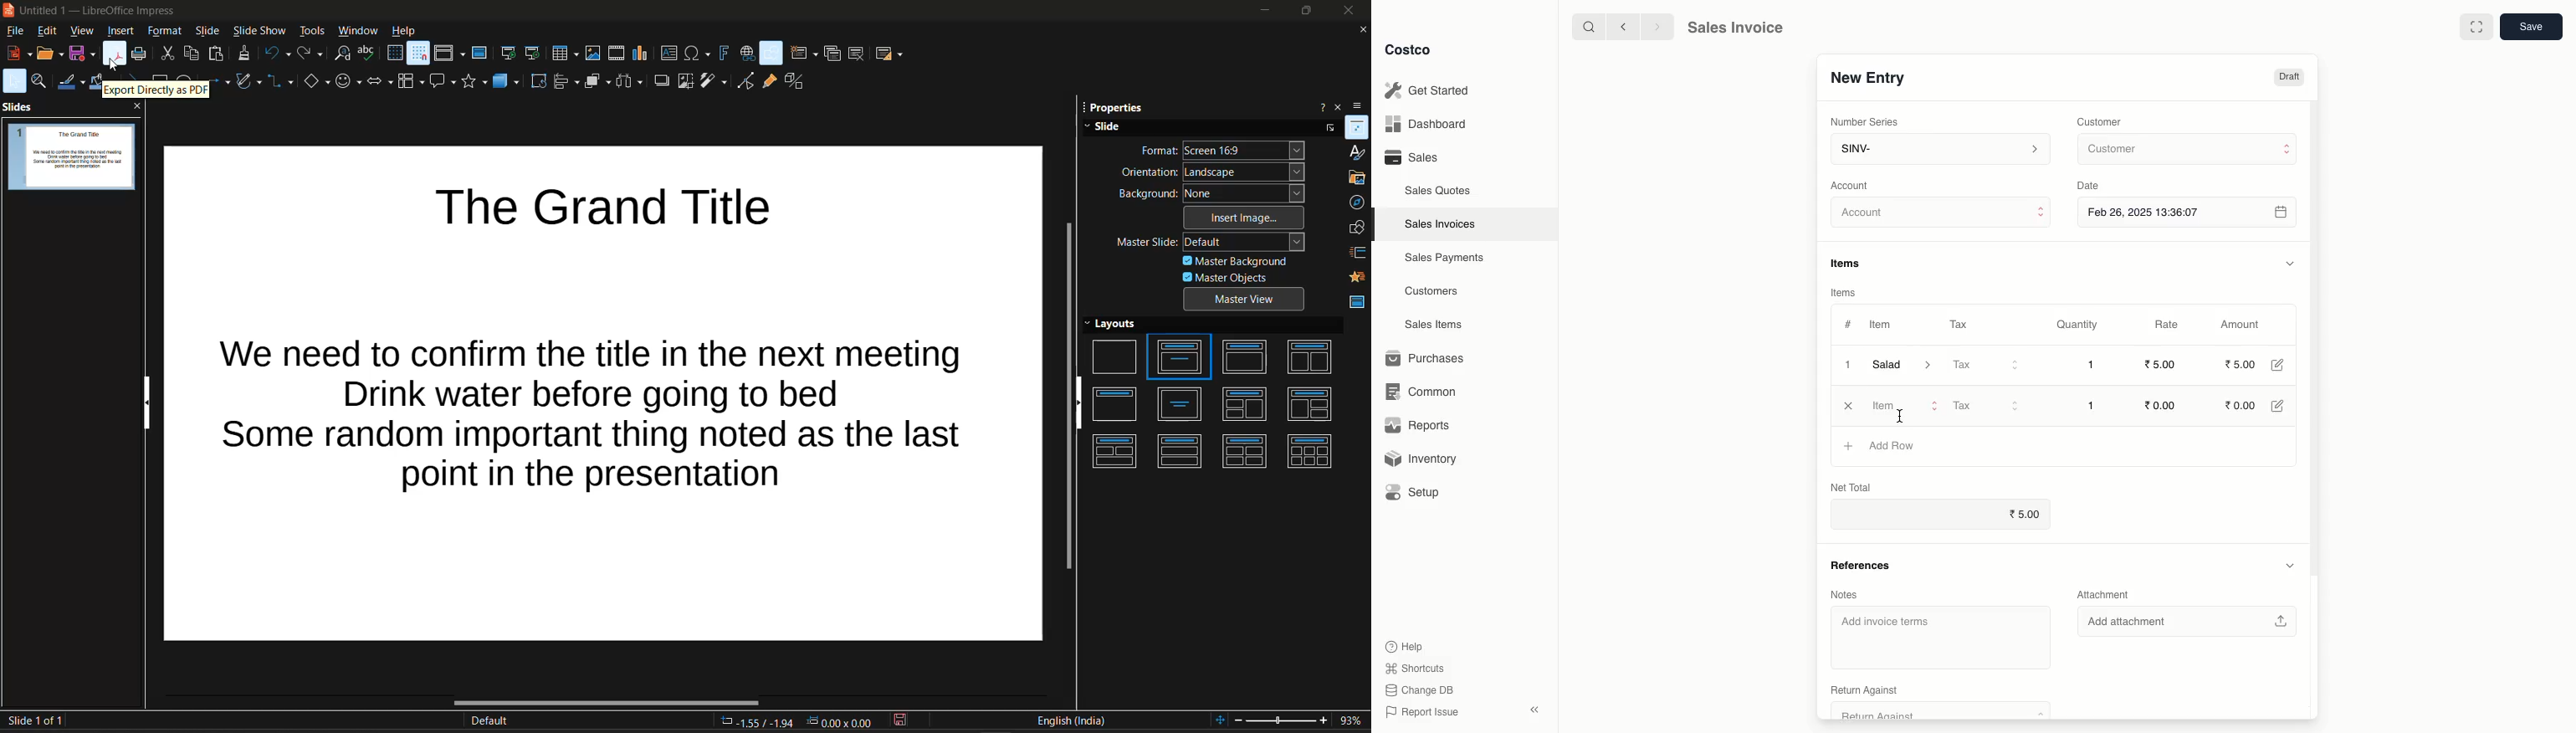  Describe the element at coordinates (2159, 405) in the screenshot. I see `0.00` at that location.